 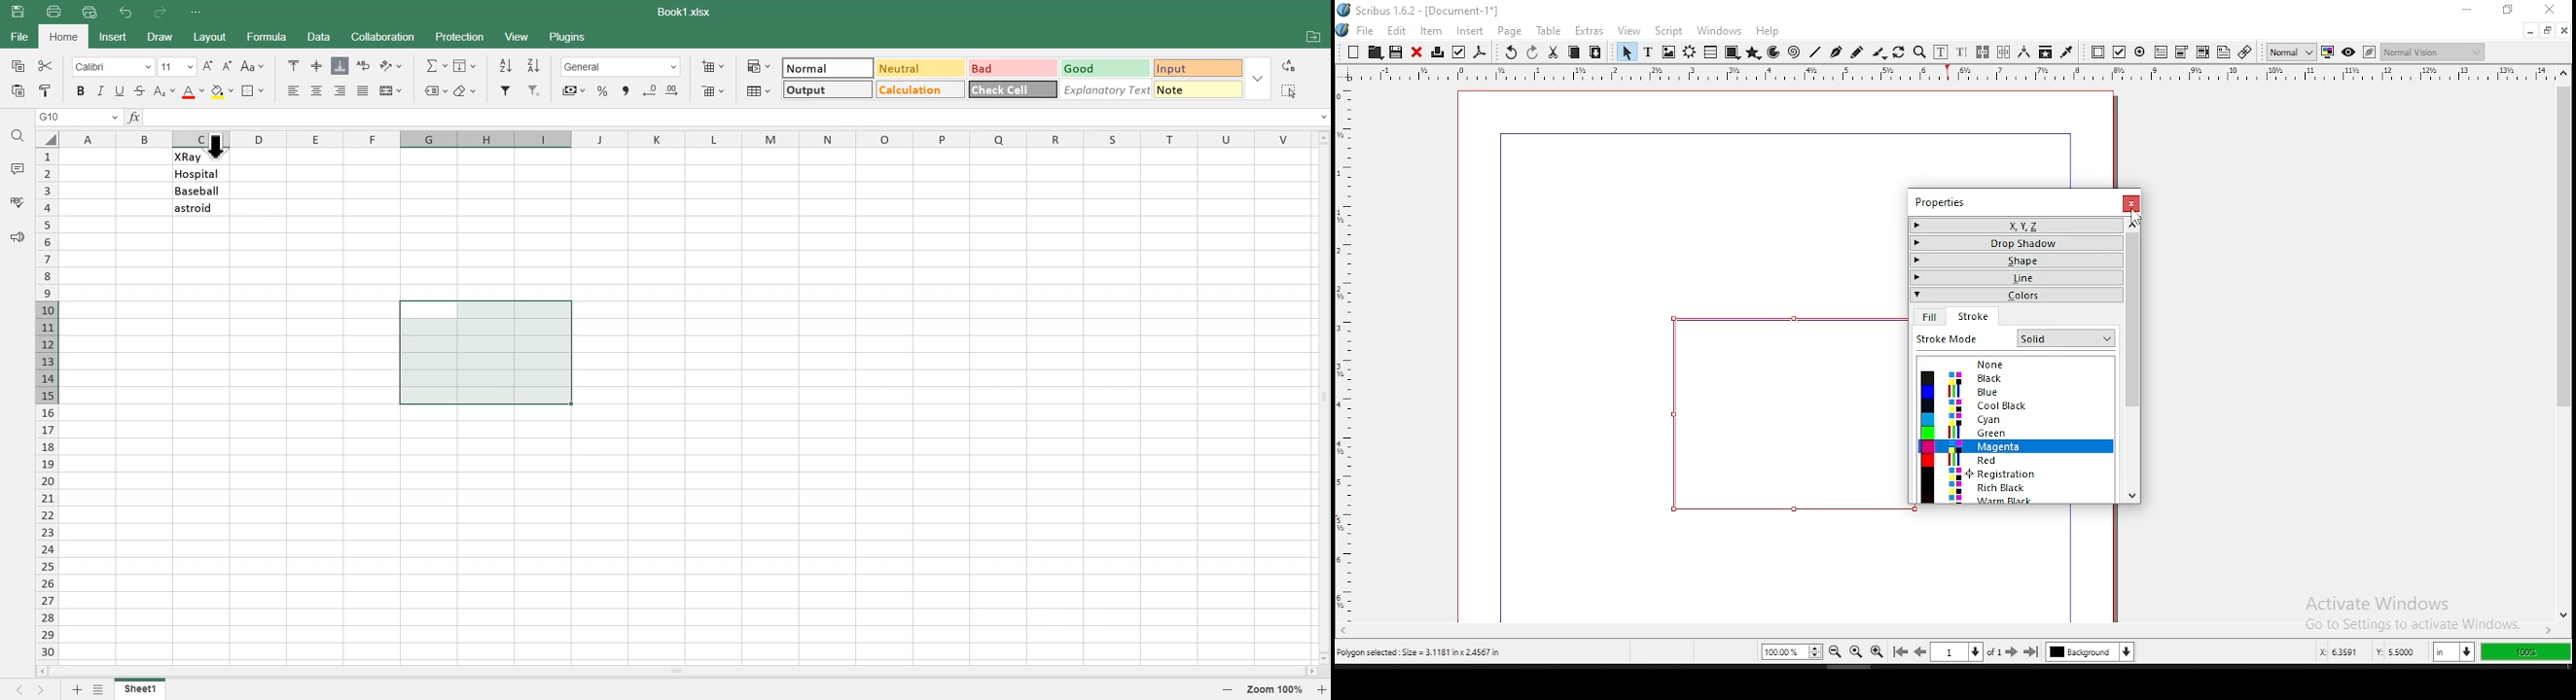 I want to click on colors, so click(x=2016, y=295).